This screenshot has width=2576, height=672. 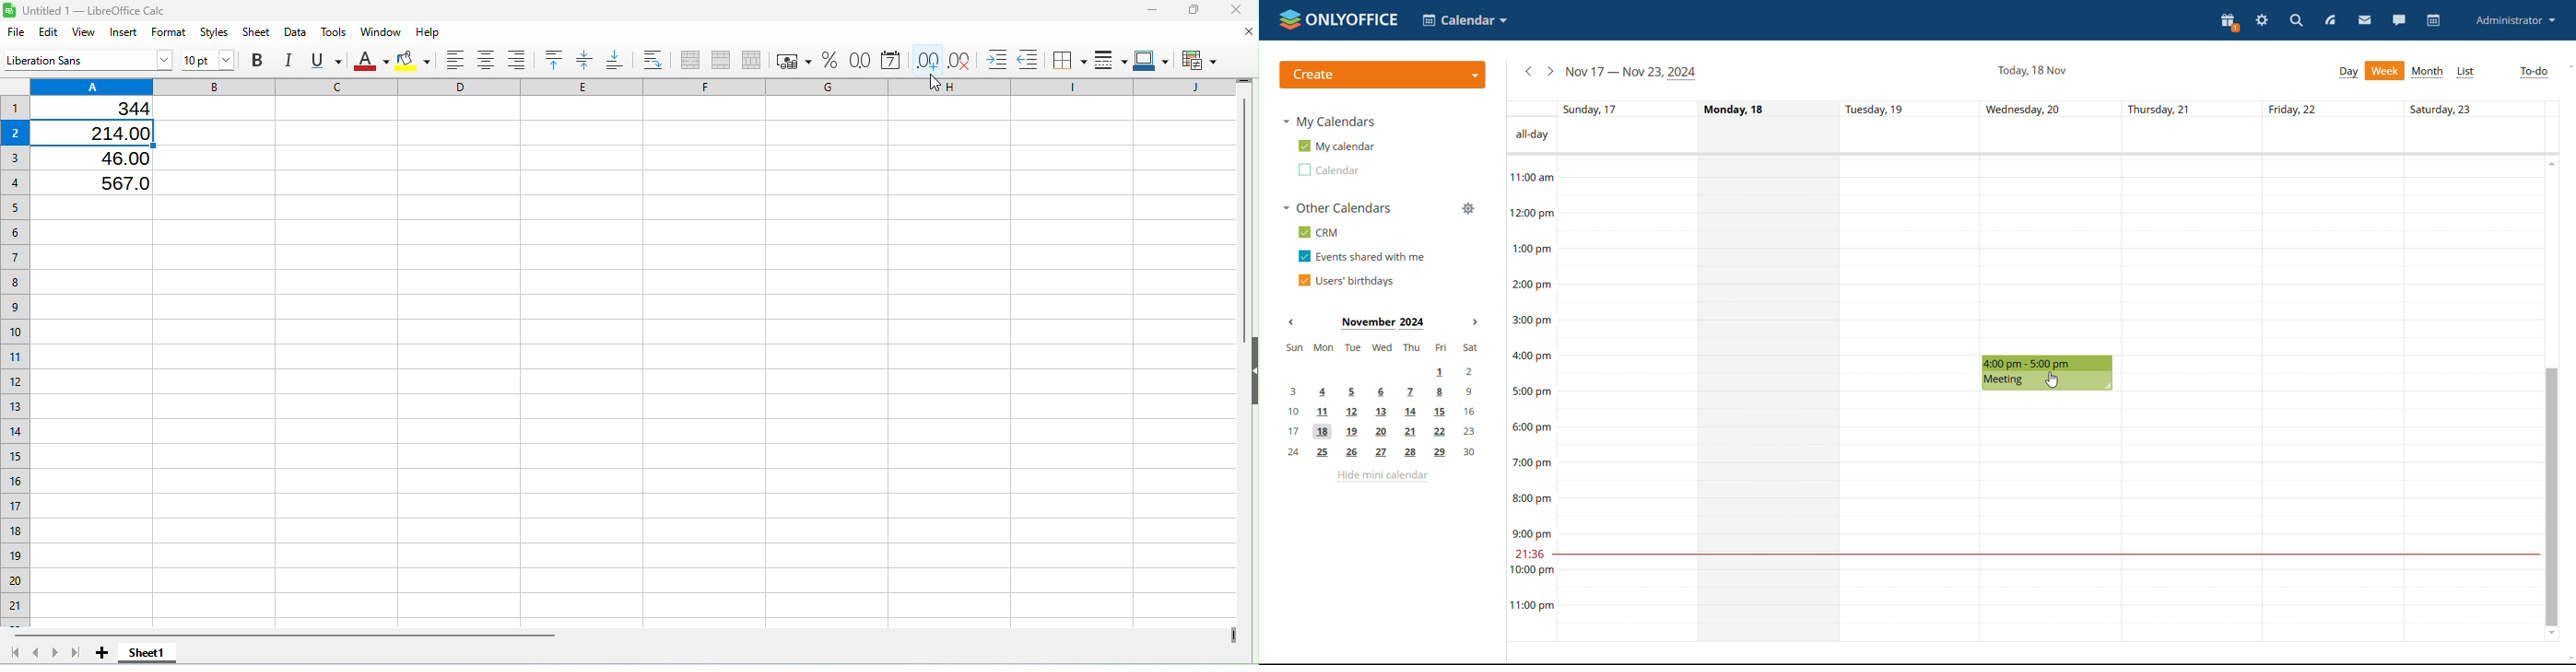 I want to click on Merge and center or unmerge cells depending on the current toggle state, so click(x=689, y=61).